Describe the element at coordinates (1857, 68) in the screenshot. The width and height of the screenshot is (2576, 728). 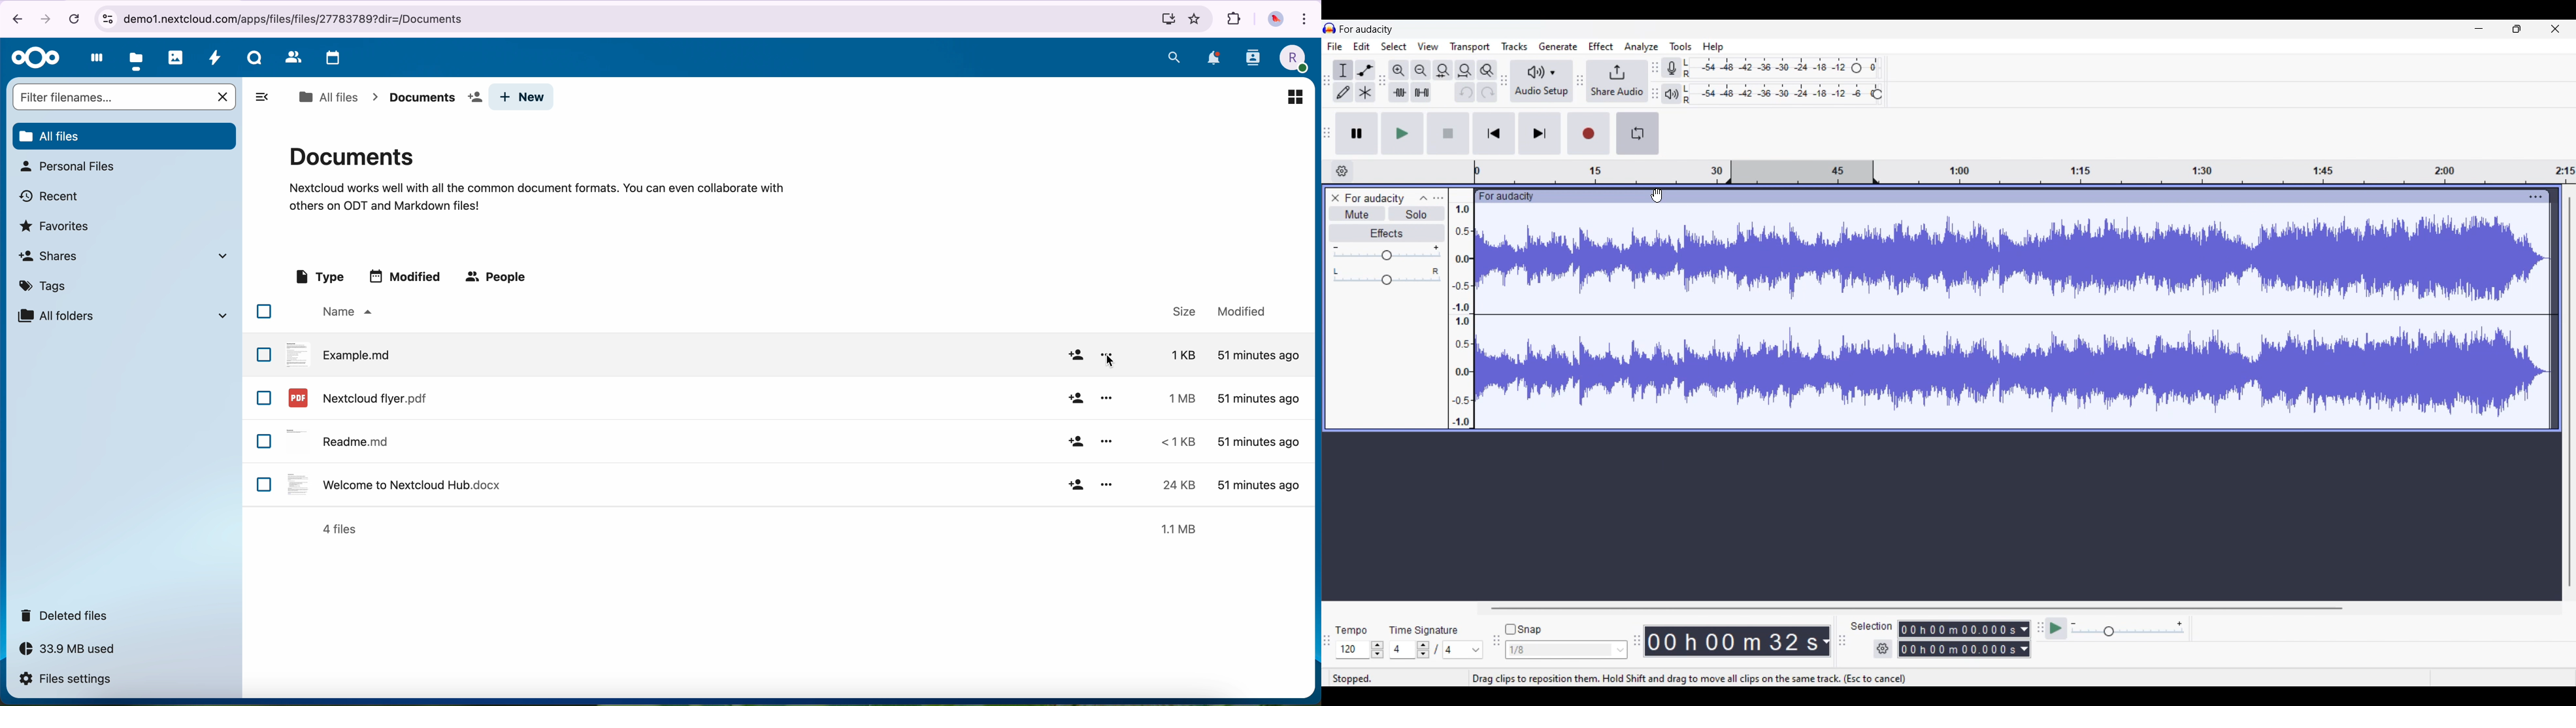
I see `Header to change recording level` at that location.